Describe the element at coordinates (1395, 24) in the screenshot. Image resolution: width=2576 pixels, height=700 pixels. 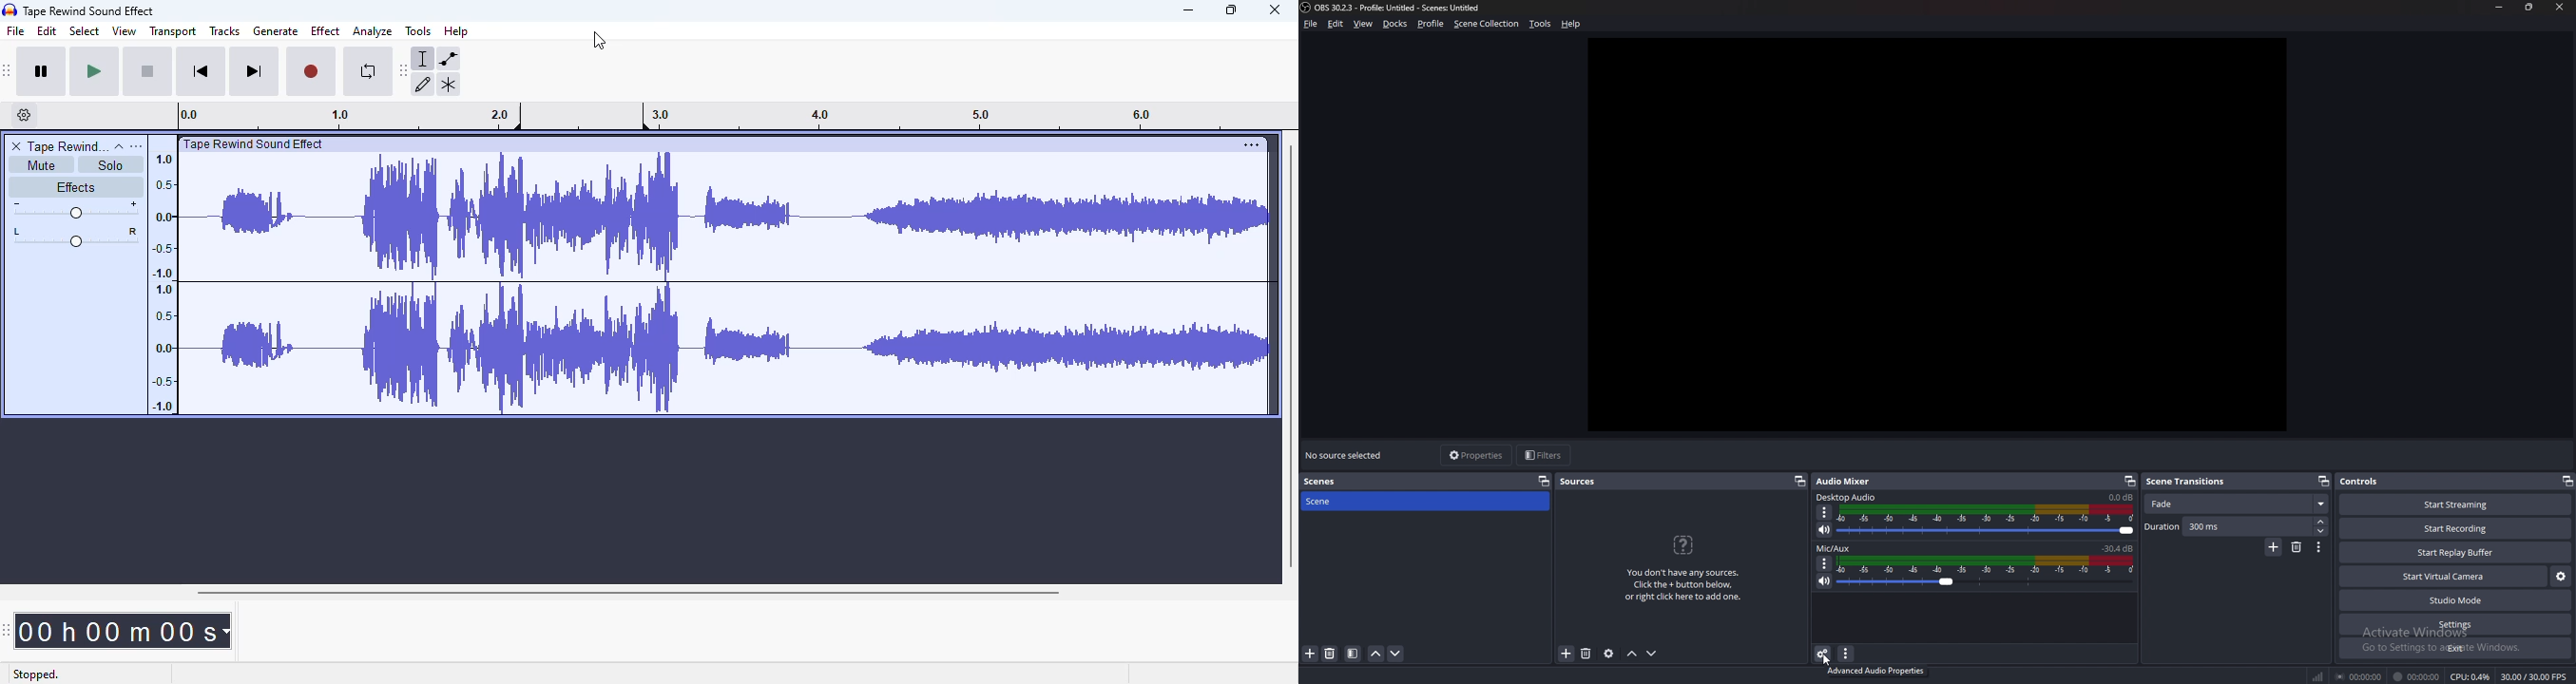
I see `docks` at that location.